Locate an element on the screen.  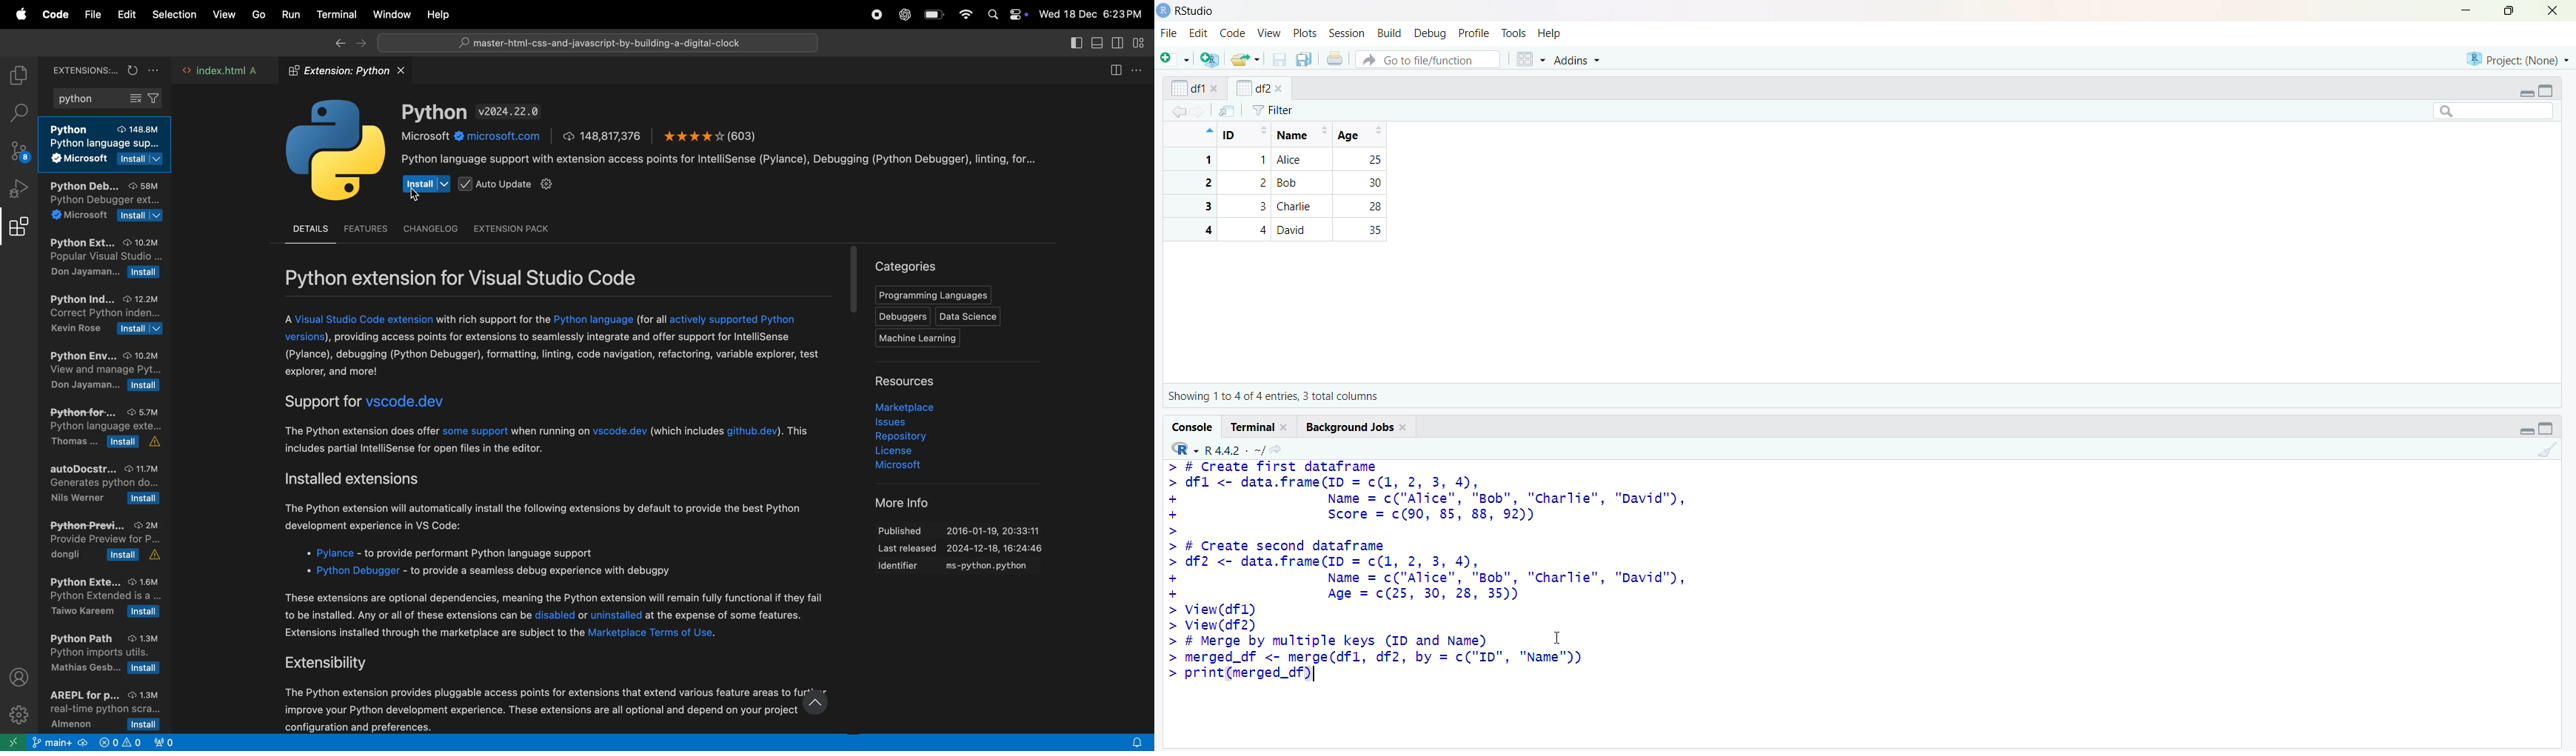
tools is located at coordinates (1514, 33).